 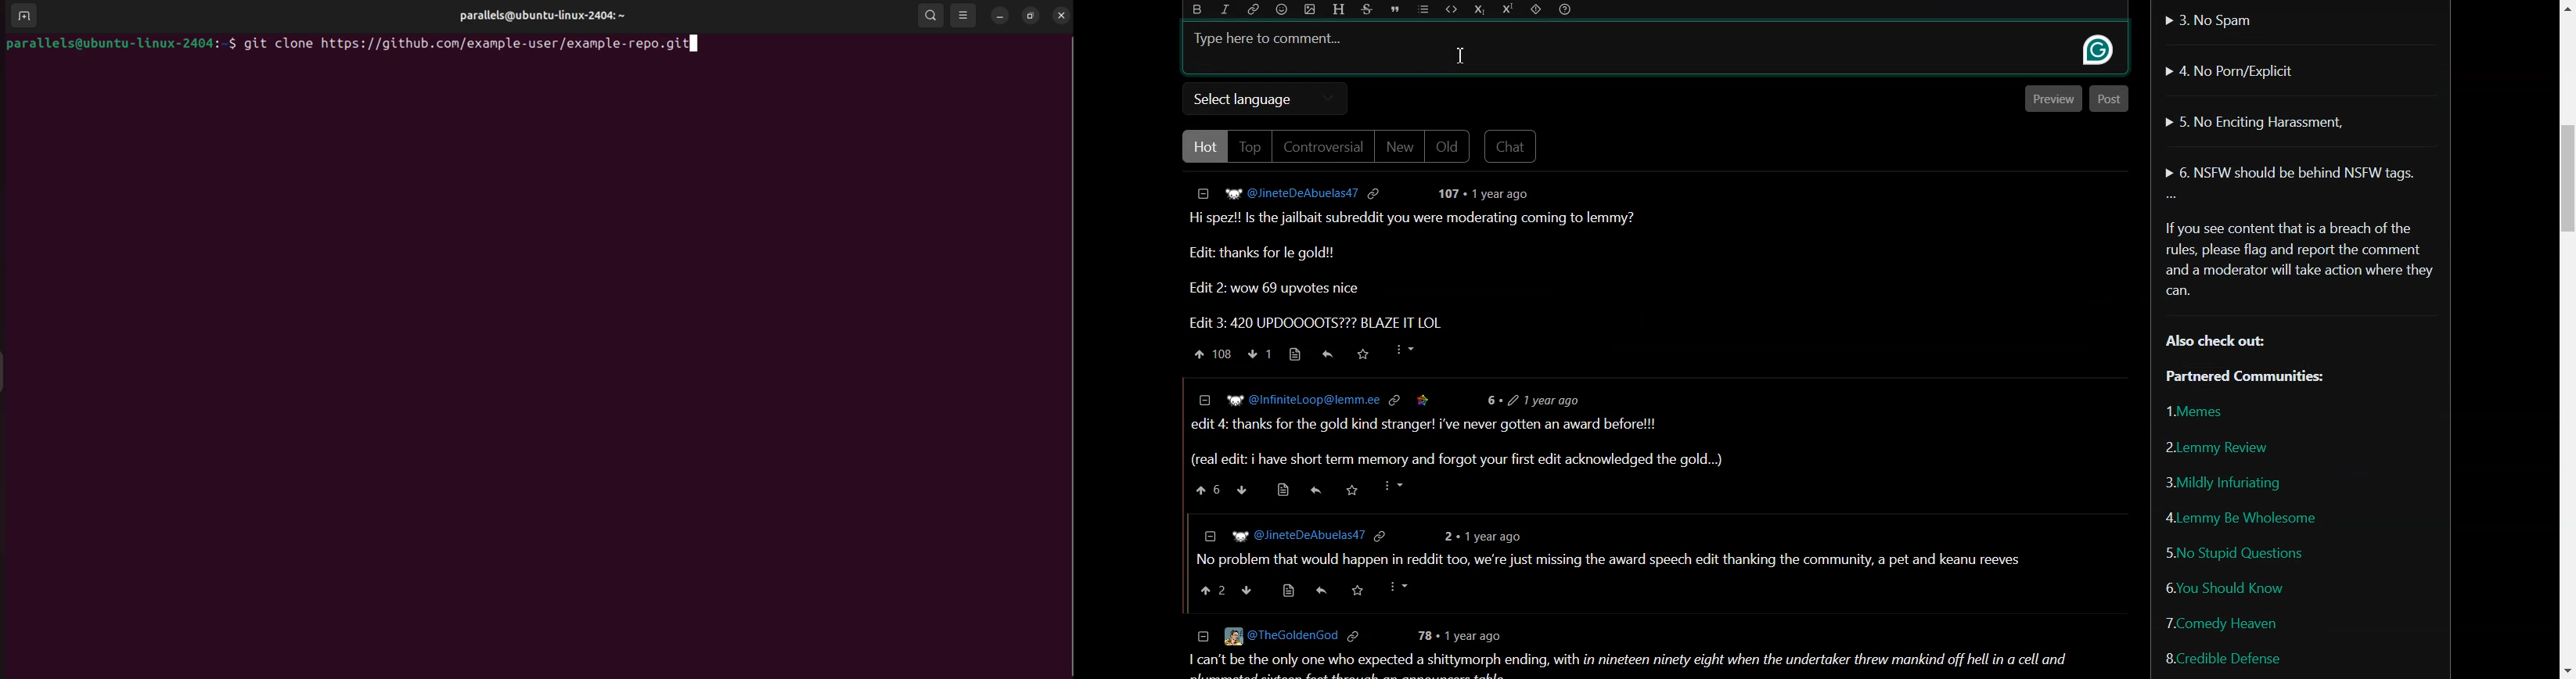 What do you see at coordinates (1246, 589) in the screenshot?
I see `downvote` at bounding box center [1246, 589].